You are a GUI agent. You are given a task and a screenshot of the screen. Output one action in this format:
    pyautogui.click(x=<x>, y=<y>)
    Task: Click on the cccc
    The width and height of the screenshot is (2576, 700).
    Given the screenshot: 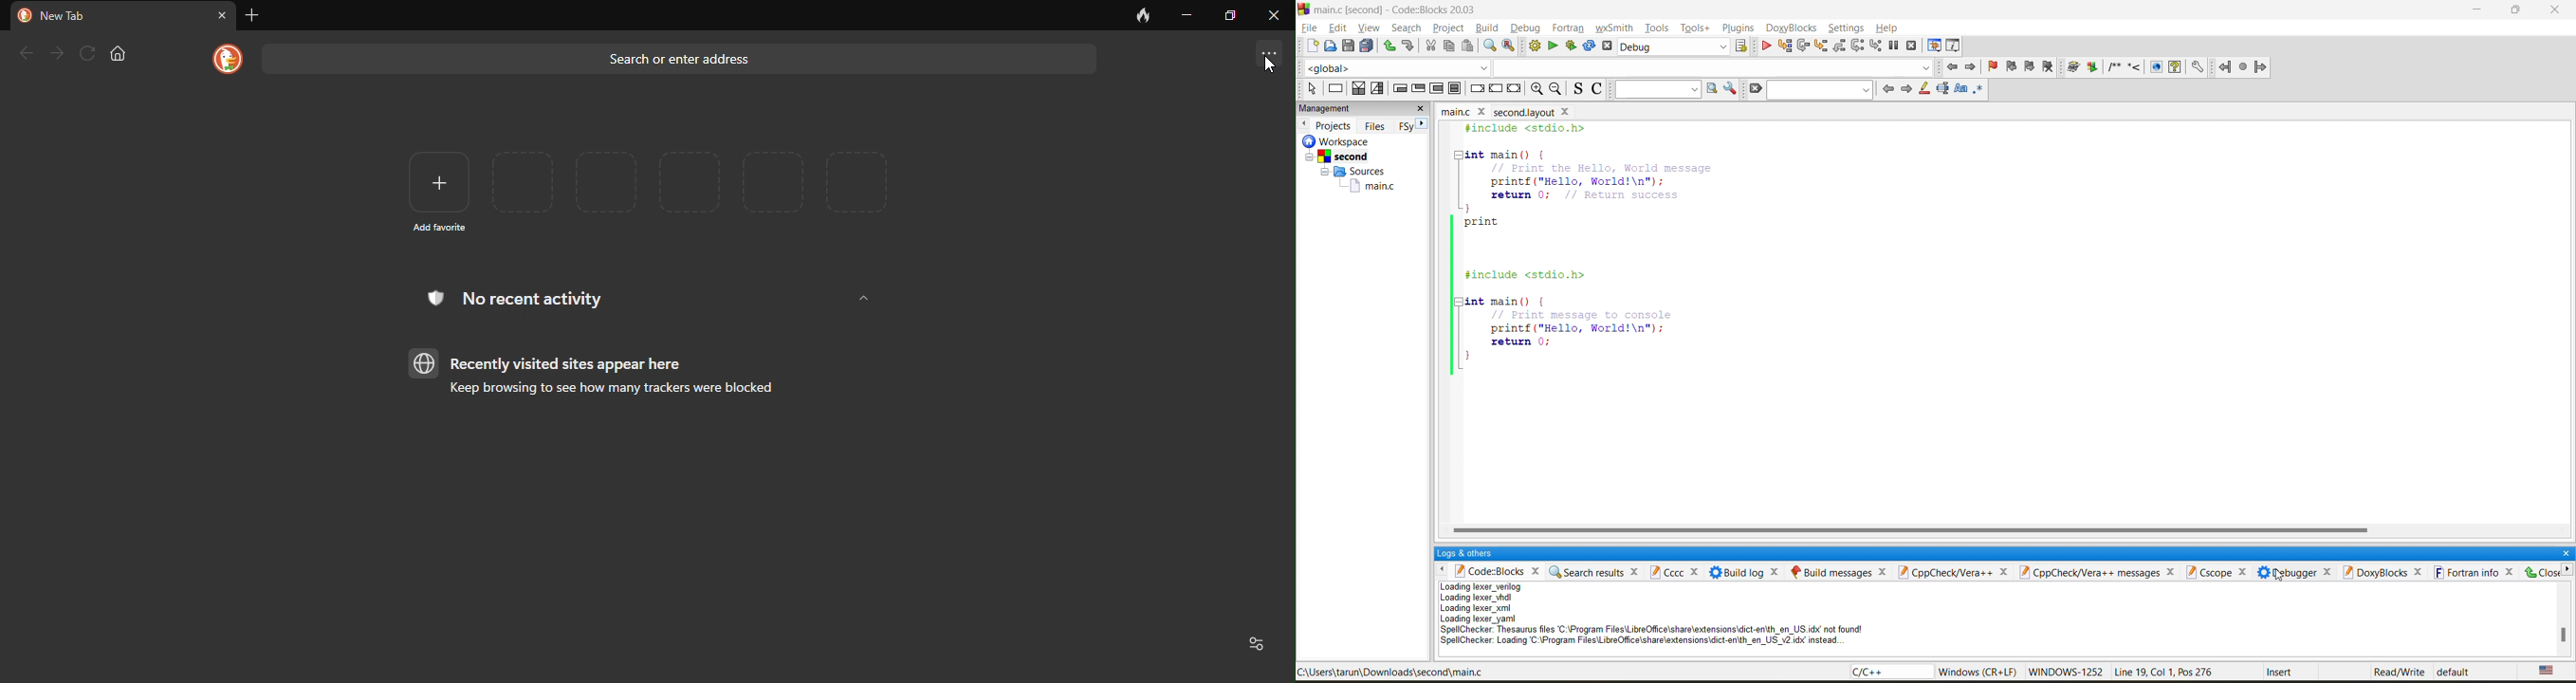 What is the action you would take?
    pyautogui.click(x=1674, y=571)
    